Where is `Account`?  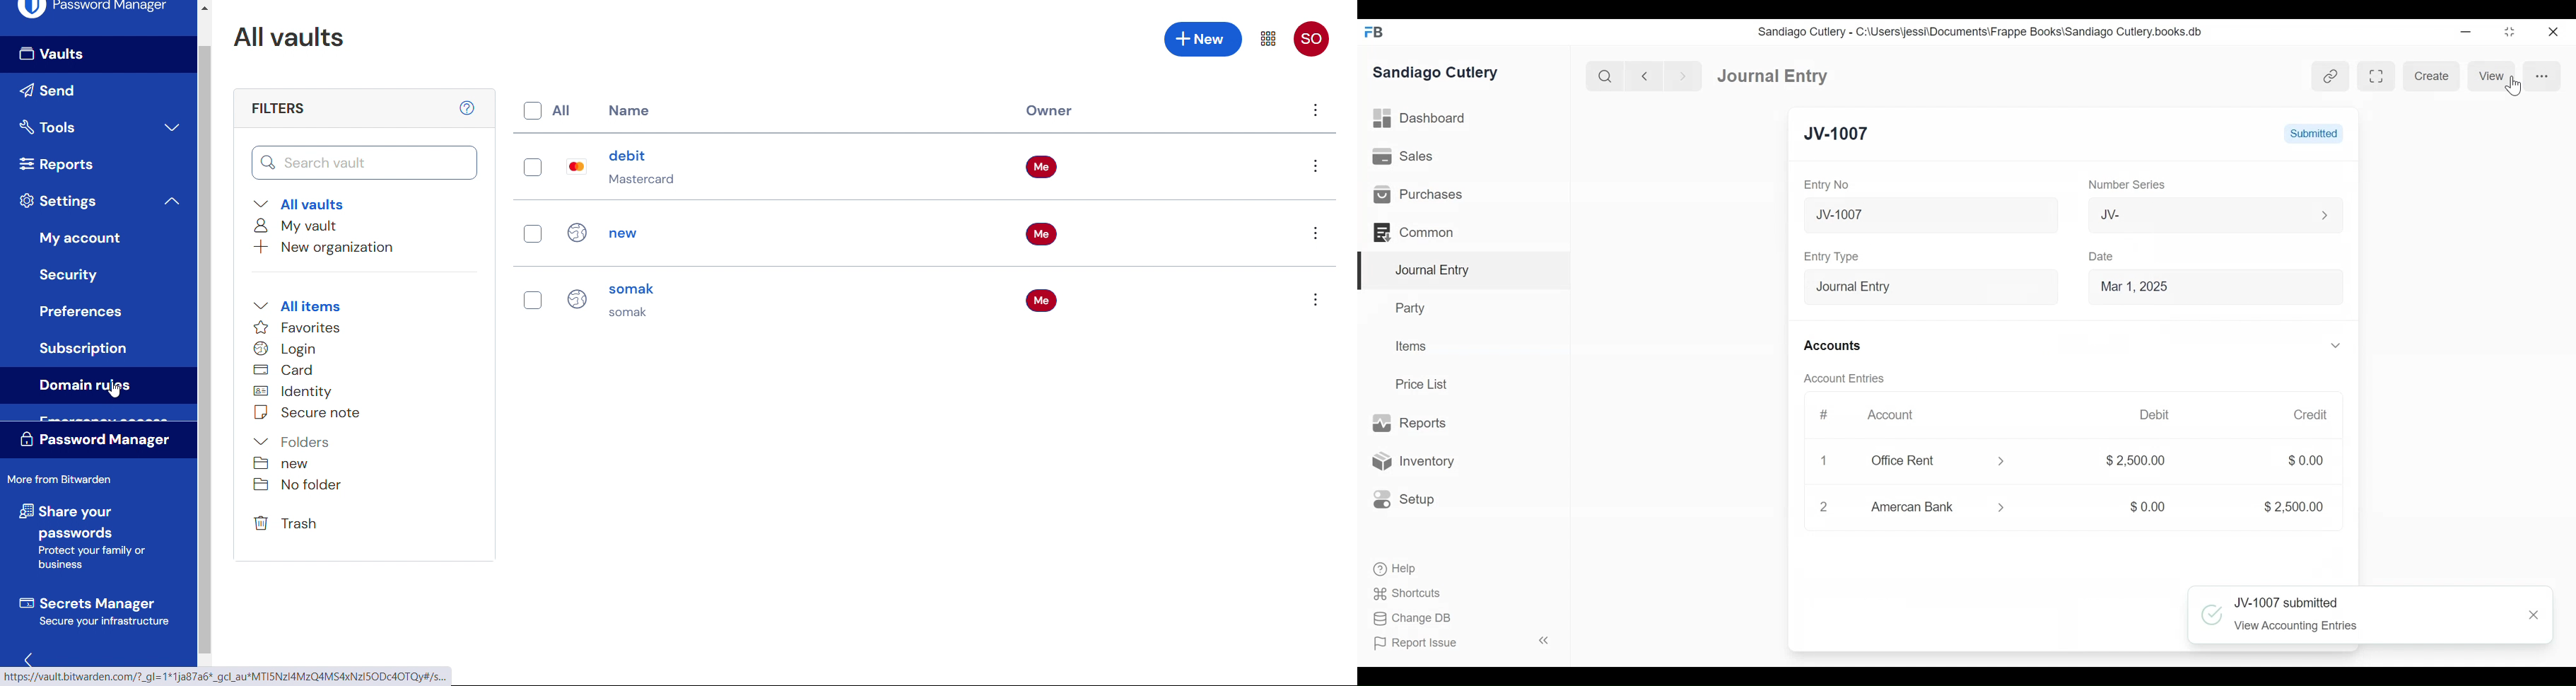
Account is located at coordinates (1889, 415).